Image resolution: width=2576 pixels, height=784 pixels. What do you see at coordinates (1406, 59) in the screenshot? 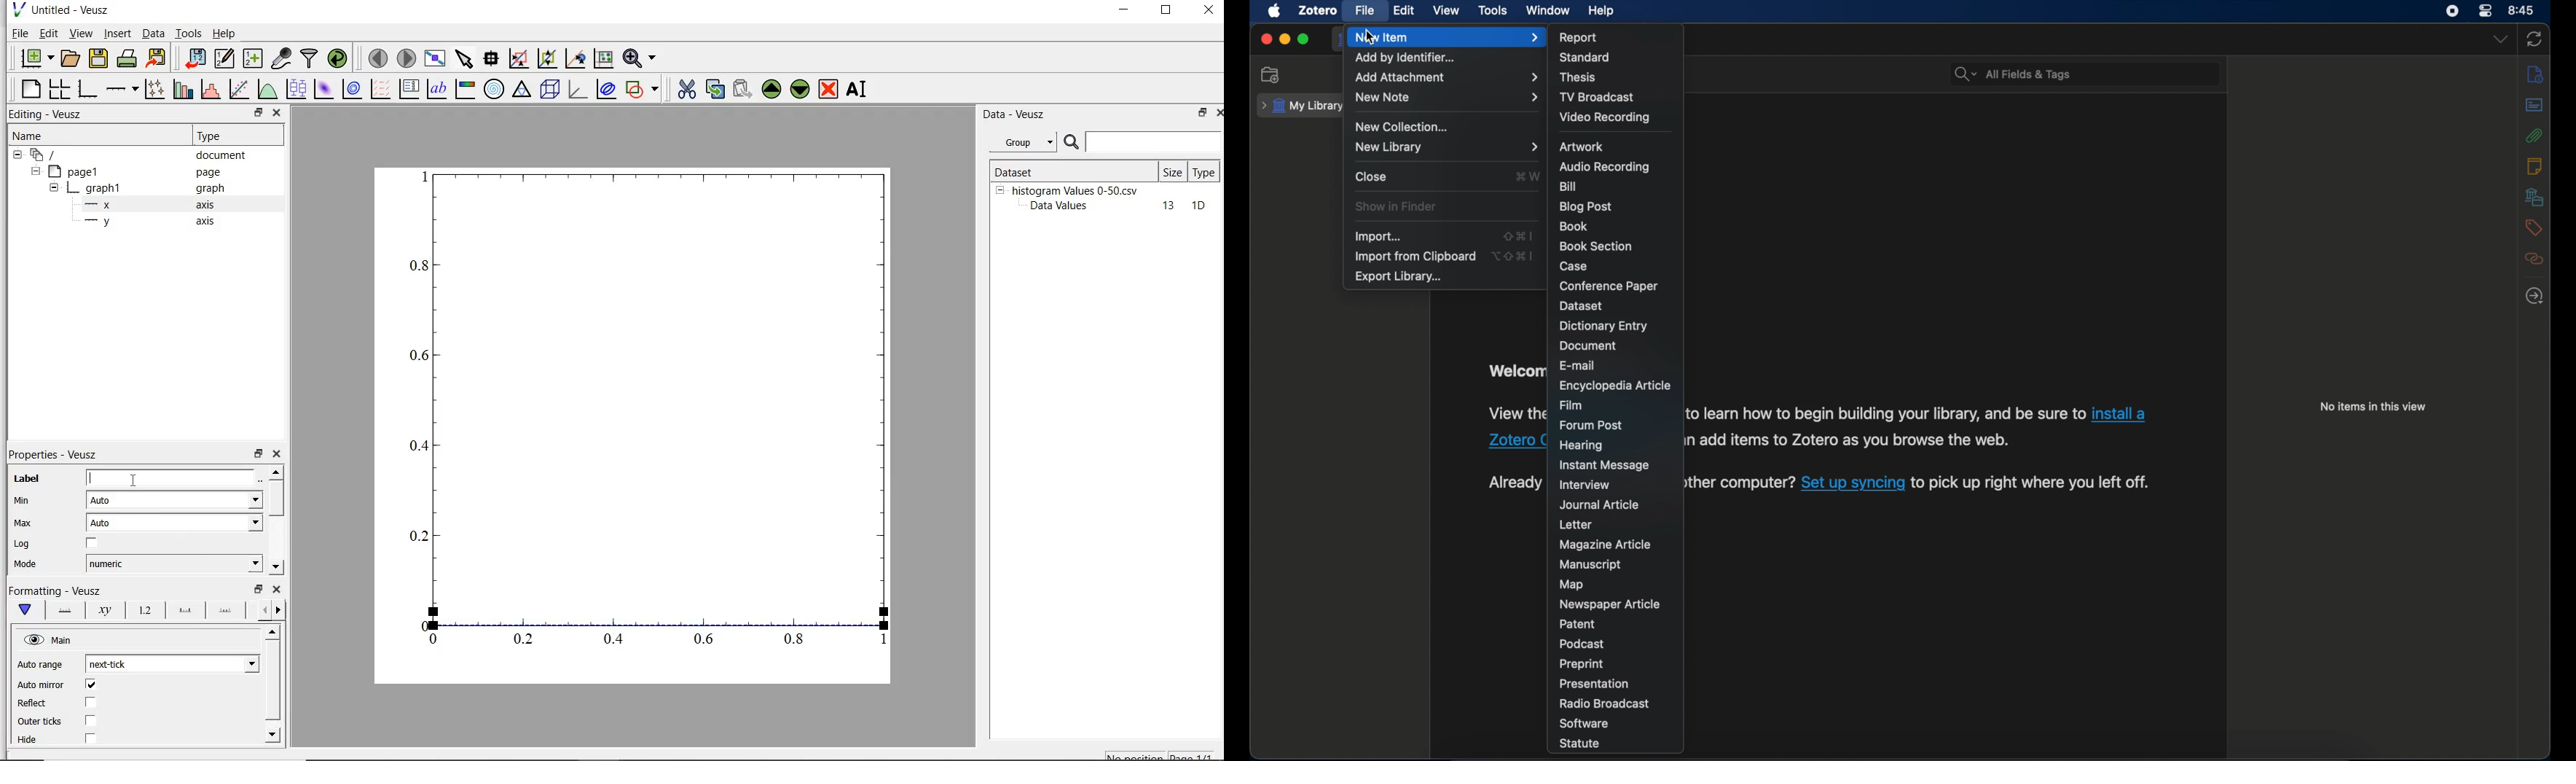
I see `add by identifier` at bounding box center [1406, 59].